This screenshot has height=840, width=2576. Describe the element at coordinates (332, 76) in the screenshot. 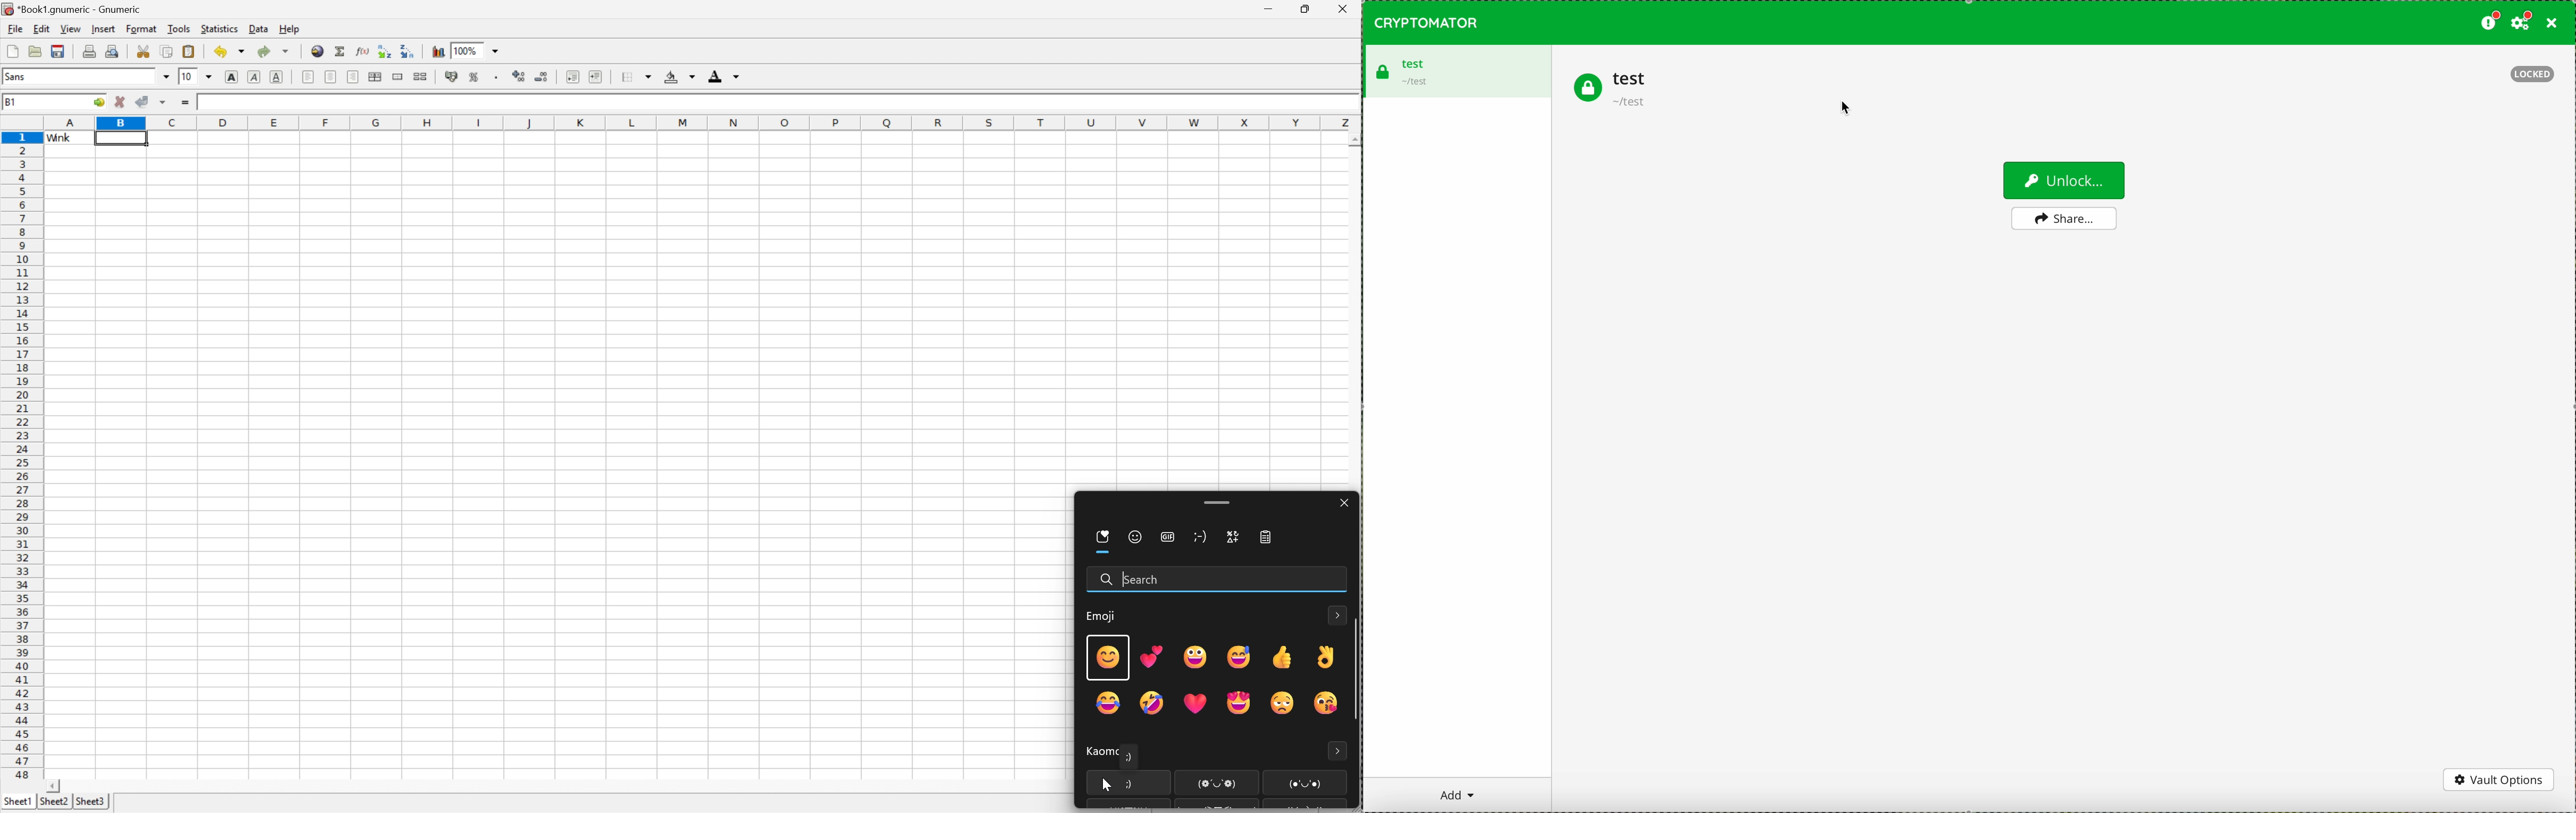

I see `center horizontally` at that location.